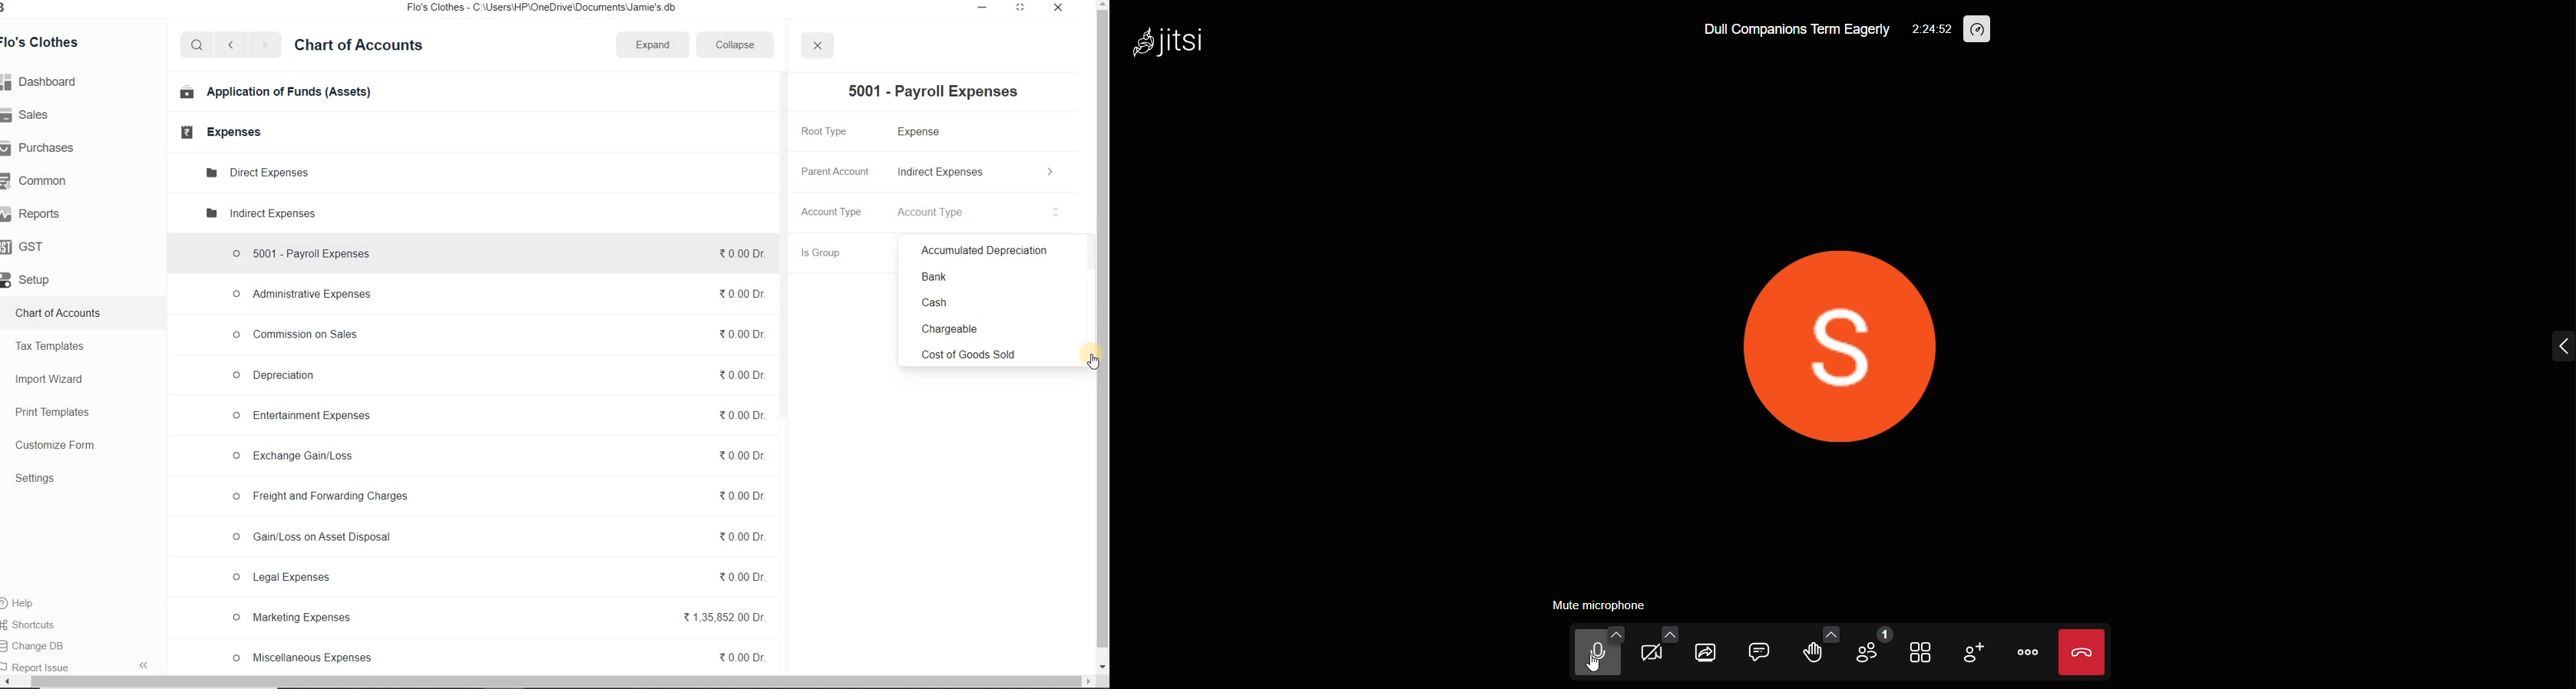  Describe the element at coordinates (654, 45) in the screenshot. I see `Expand` at that location.